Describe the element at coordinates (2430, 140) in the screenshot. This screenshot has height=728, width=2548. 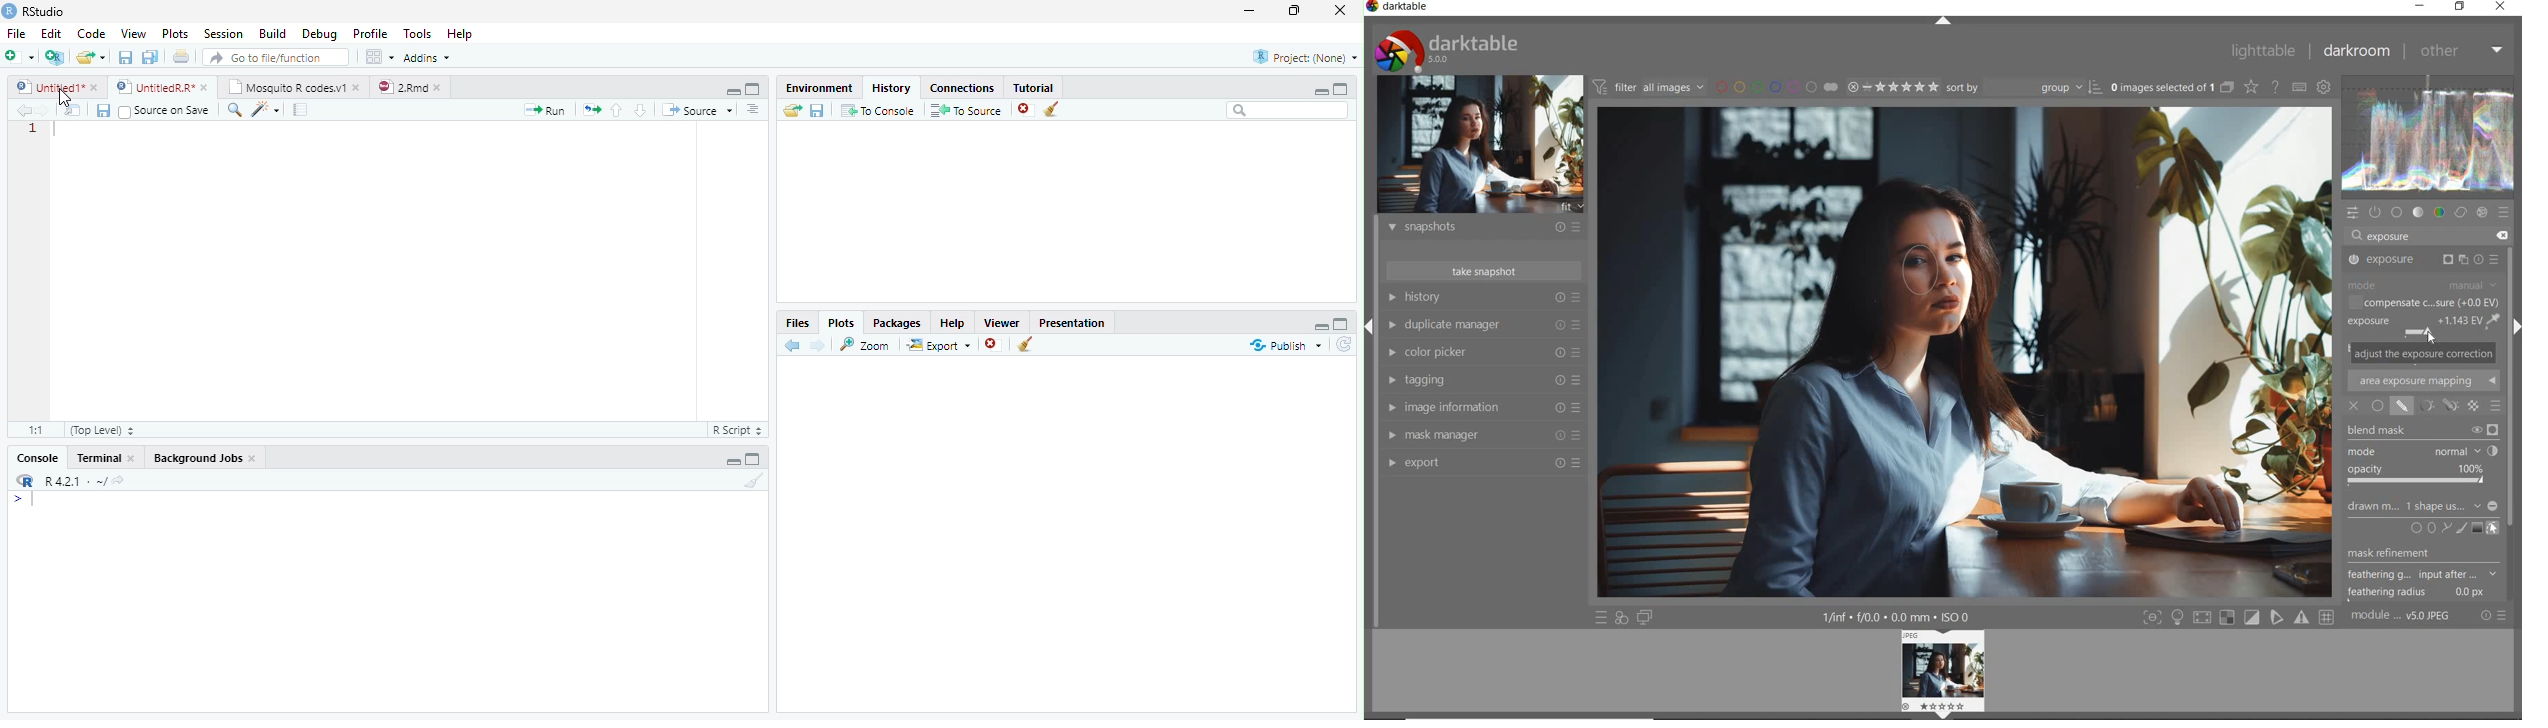
I see `waveform` at that location.